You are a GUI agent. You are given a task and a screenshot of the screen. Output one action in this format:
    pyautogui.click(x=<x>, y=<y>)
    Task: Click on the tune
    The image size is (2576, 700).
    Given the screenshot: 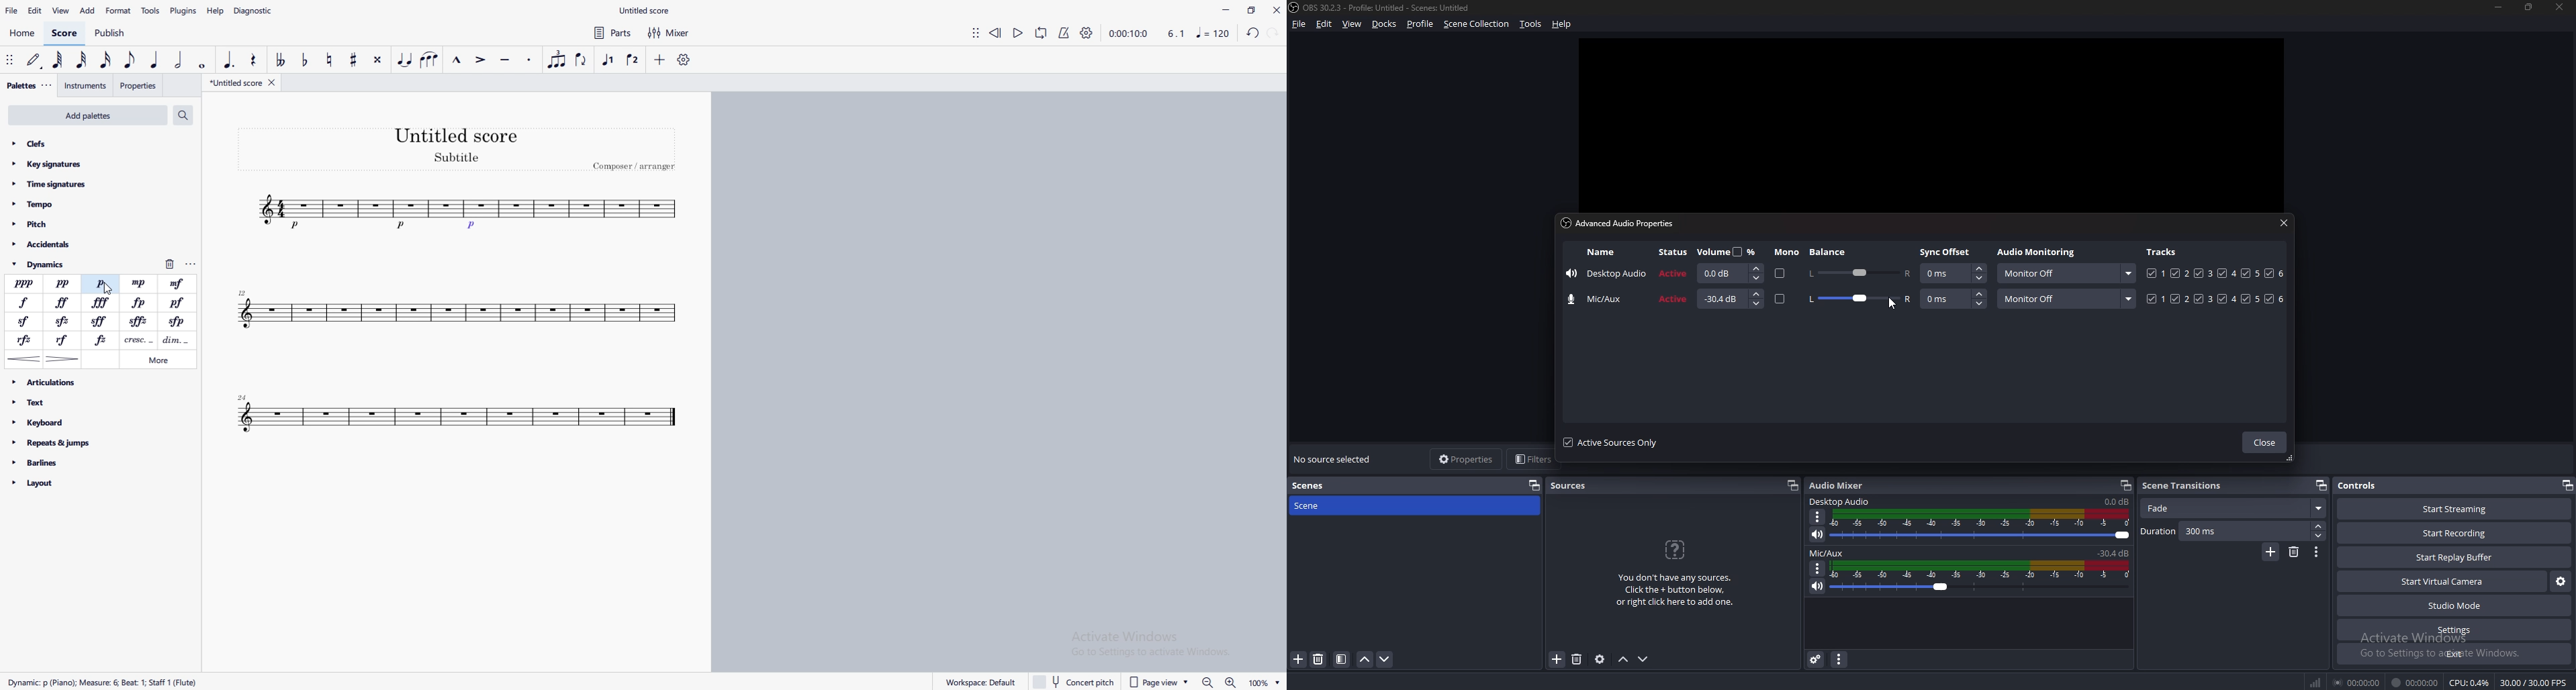 What is the action you would take?
    pyautogui.click(x=460, y=417)
    